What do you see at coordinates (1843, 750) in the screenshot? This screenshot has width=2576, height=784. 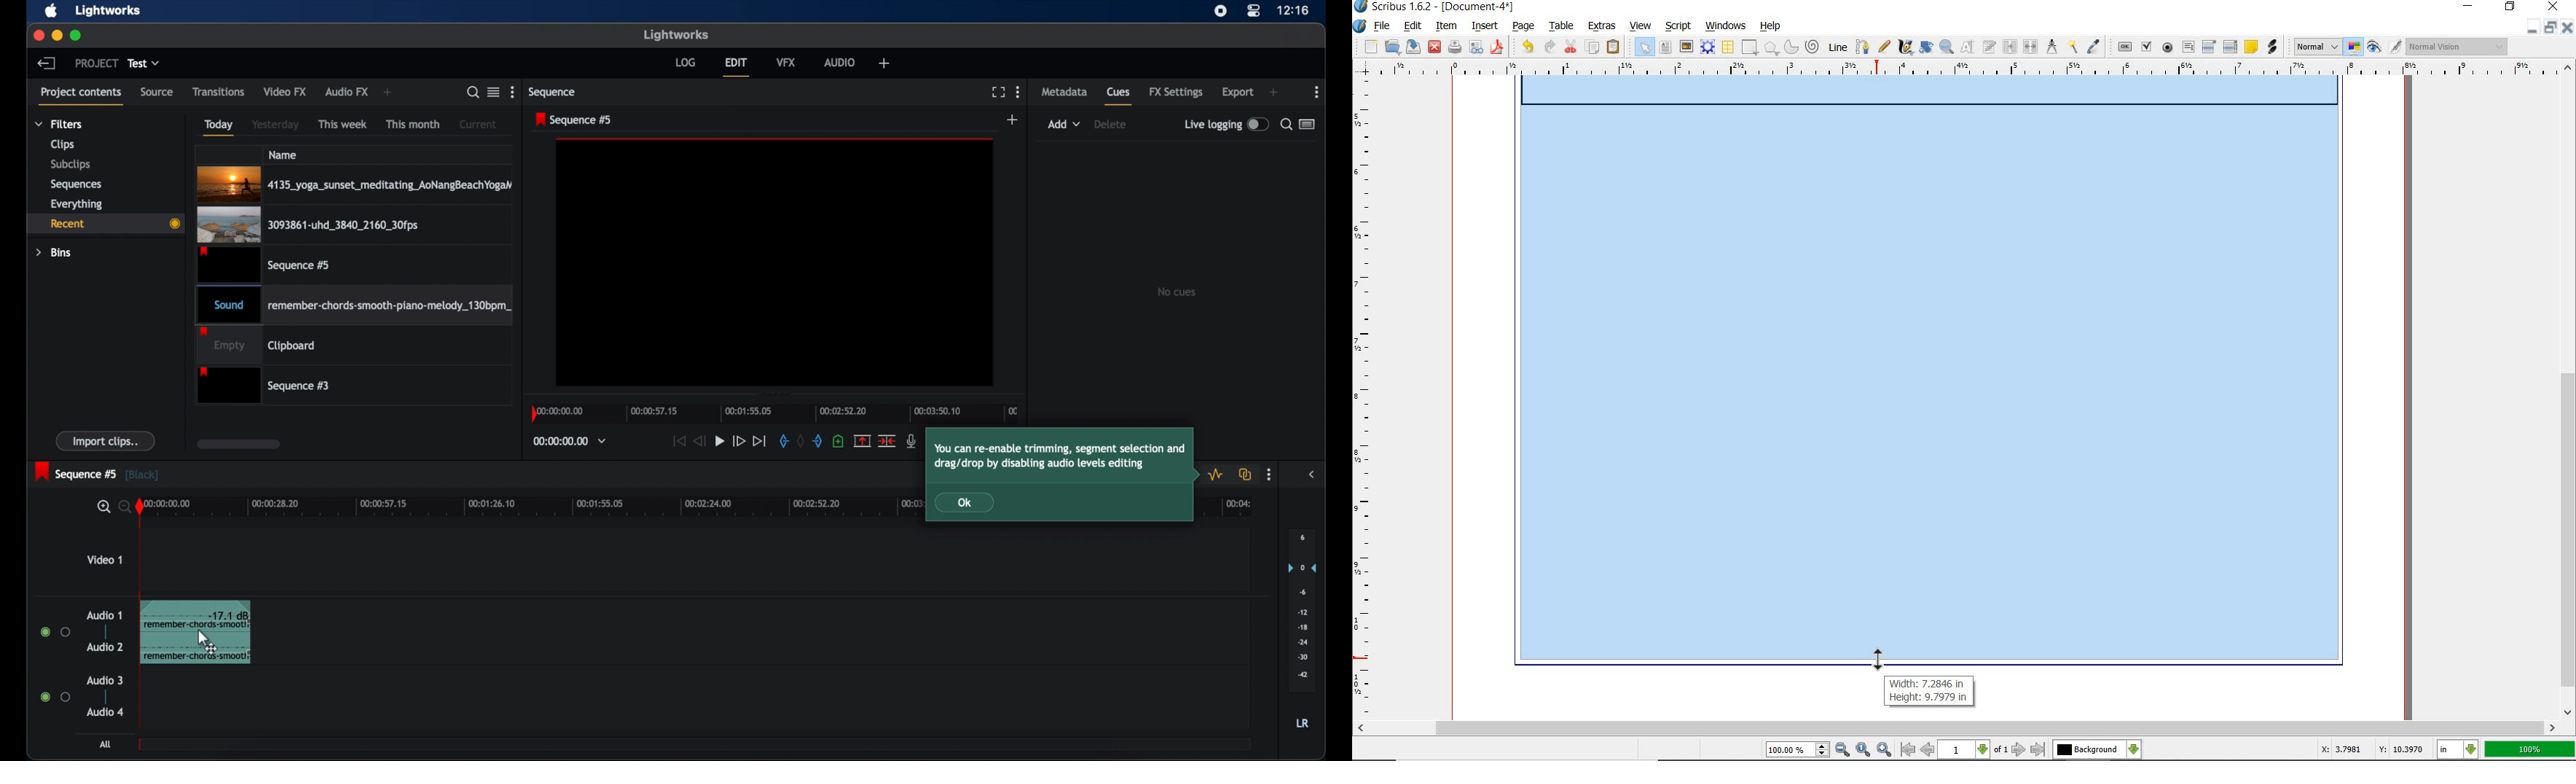 I see `zoom out` at bounding box center [1843, 750].